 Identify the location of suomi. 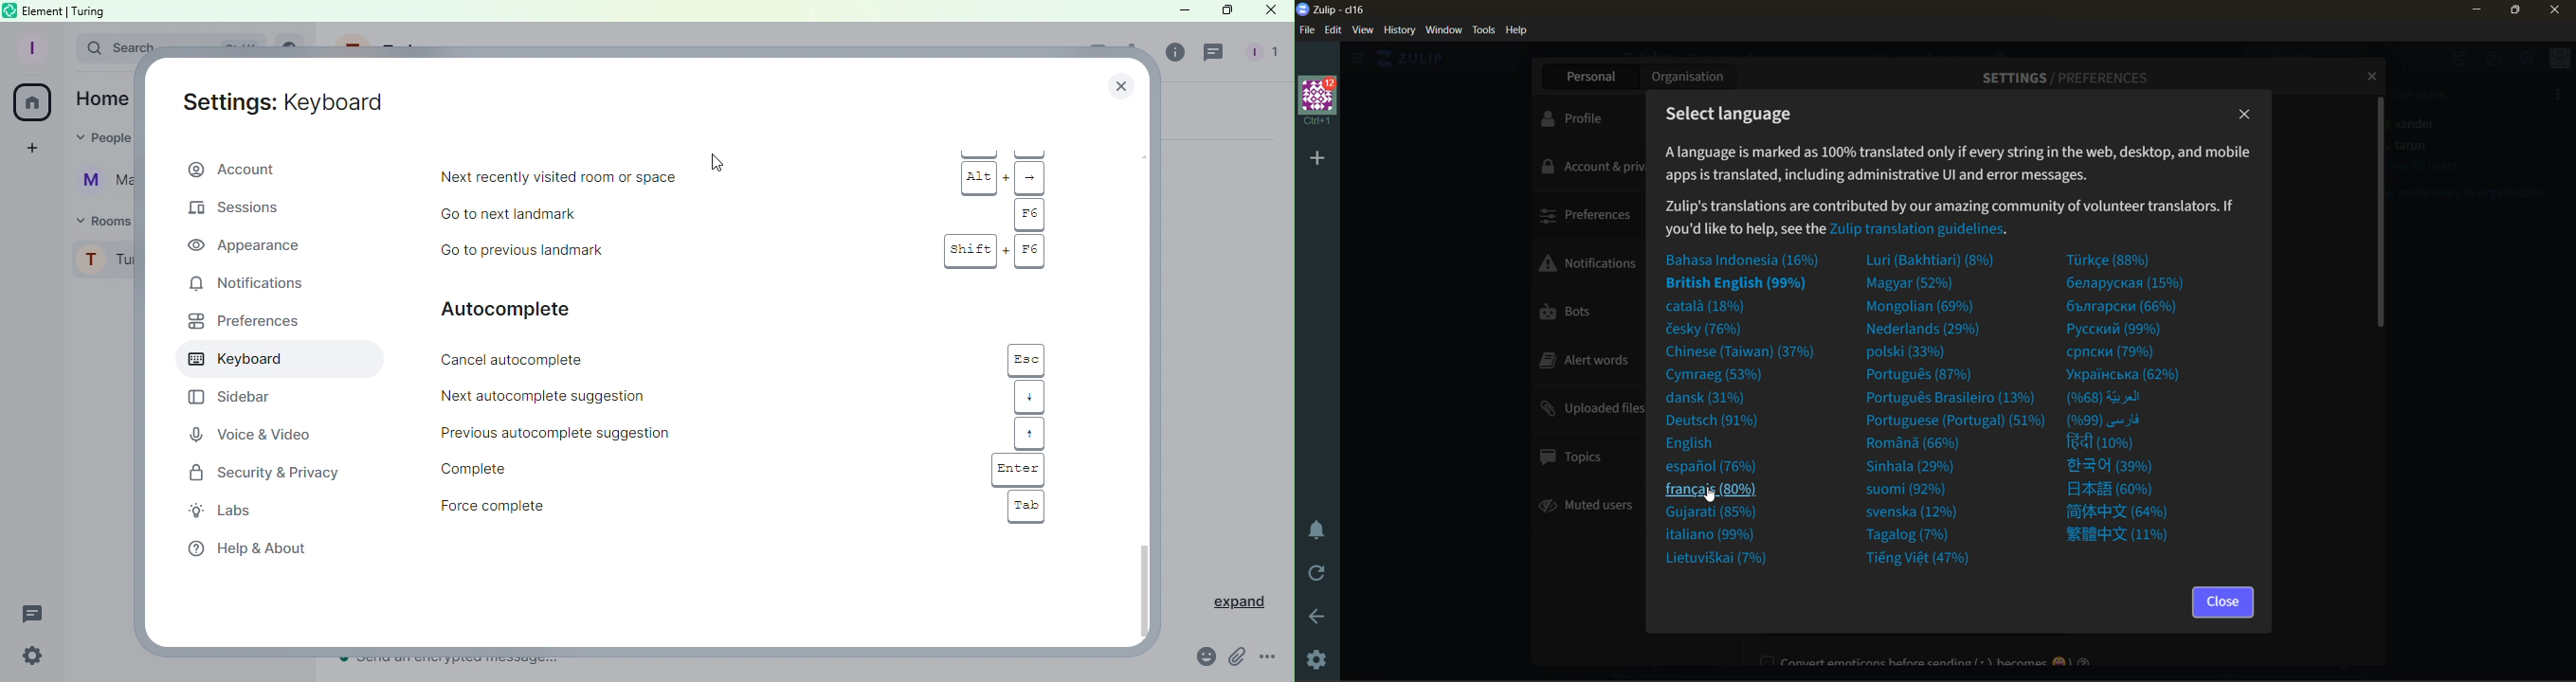
(1916, 488).